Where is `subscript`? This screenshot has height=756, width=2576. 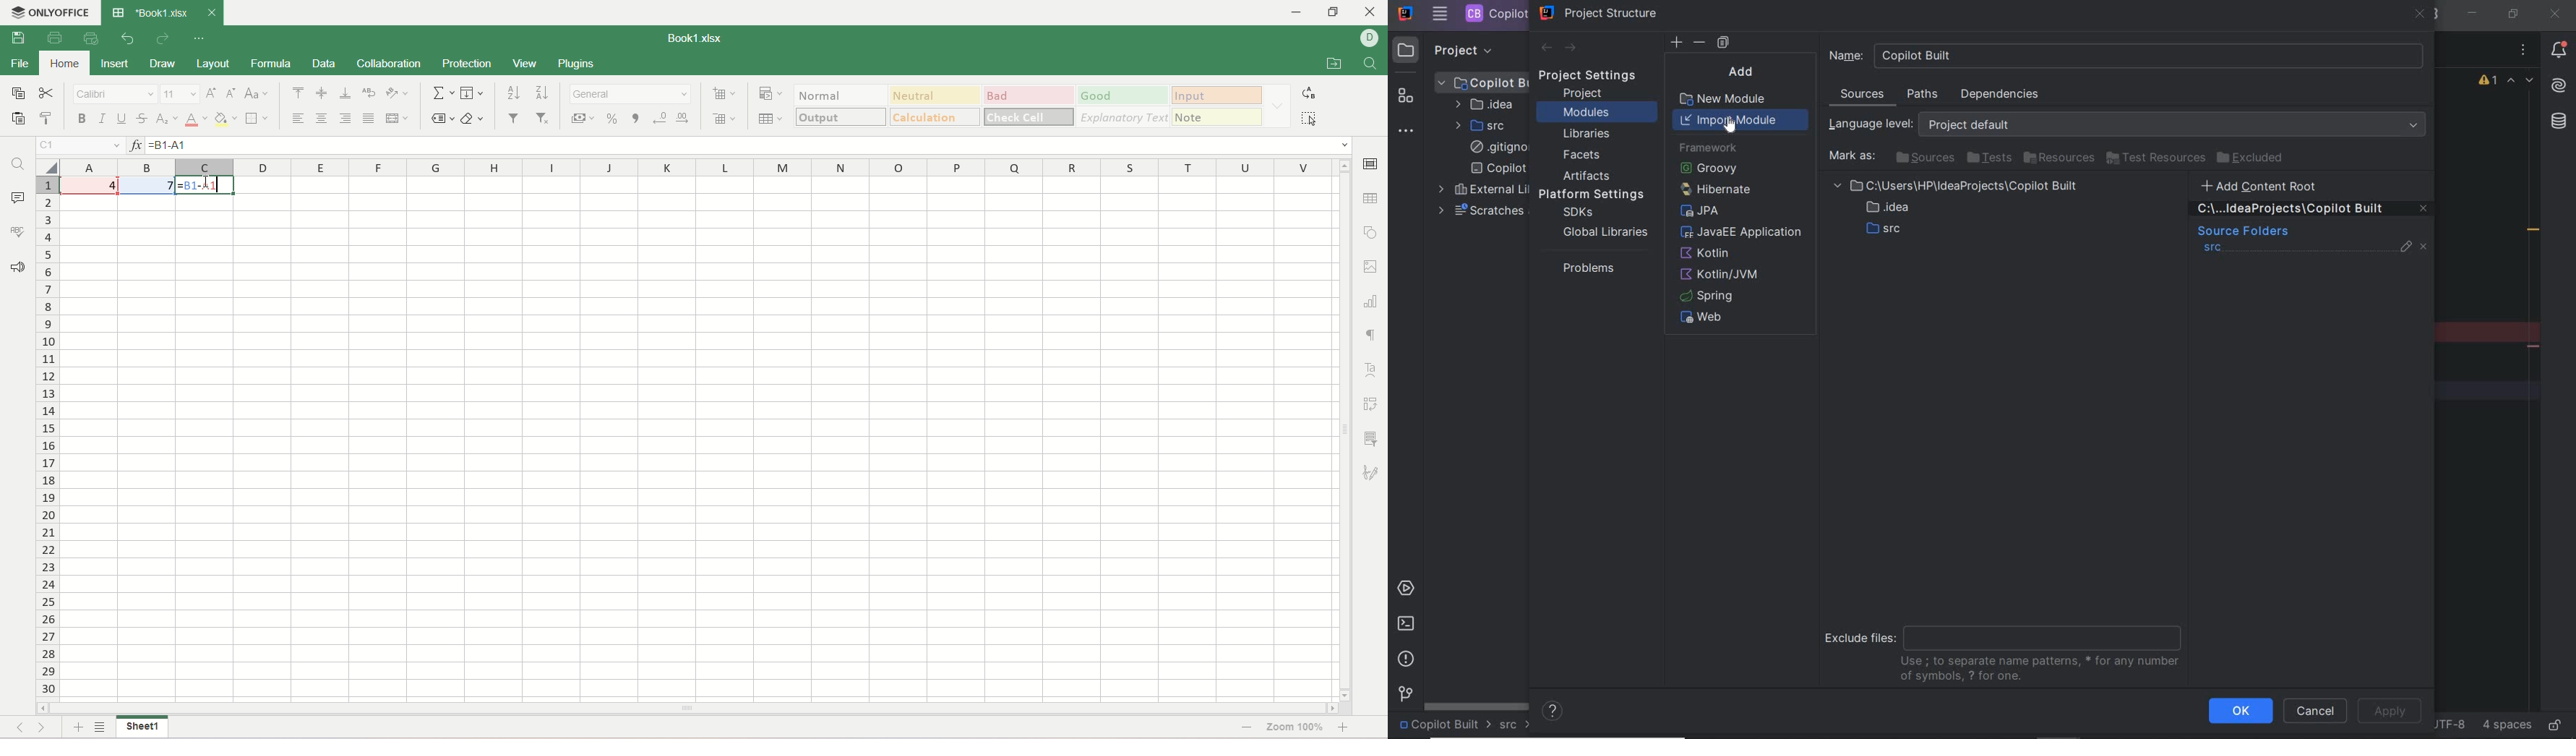 subscript is located at coordinates (168, 119).